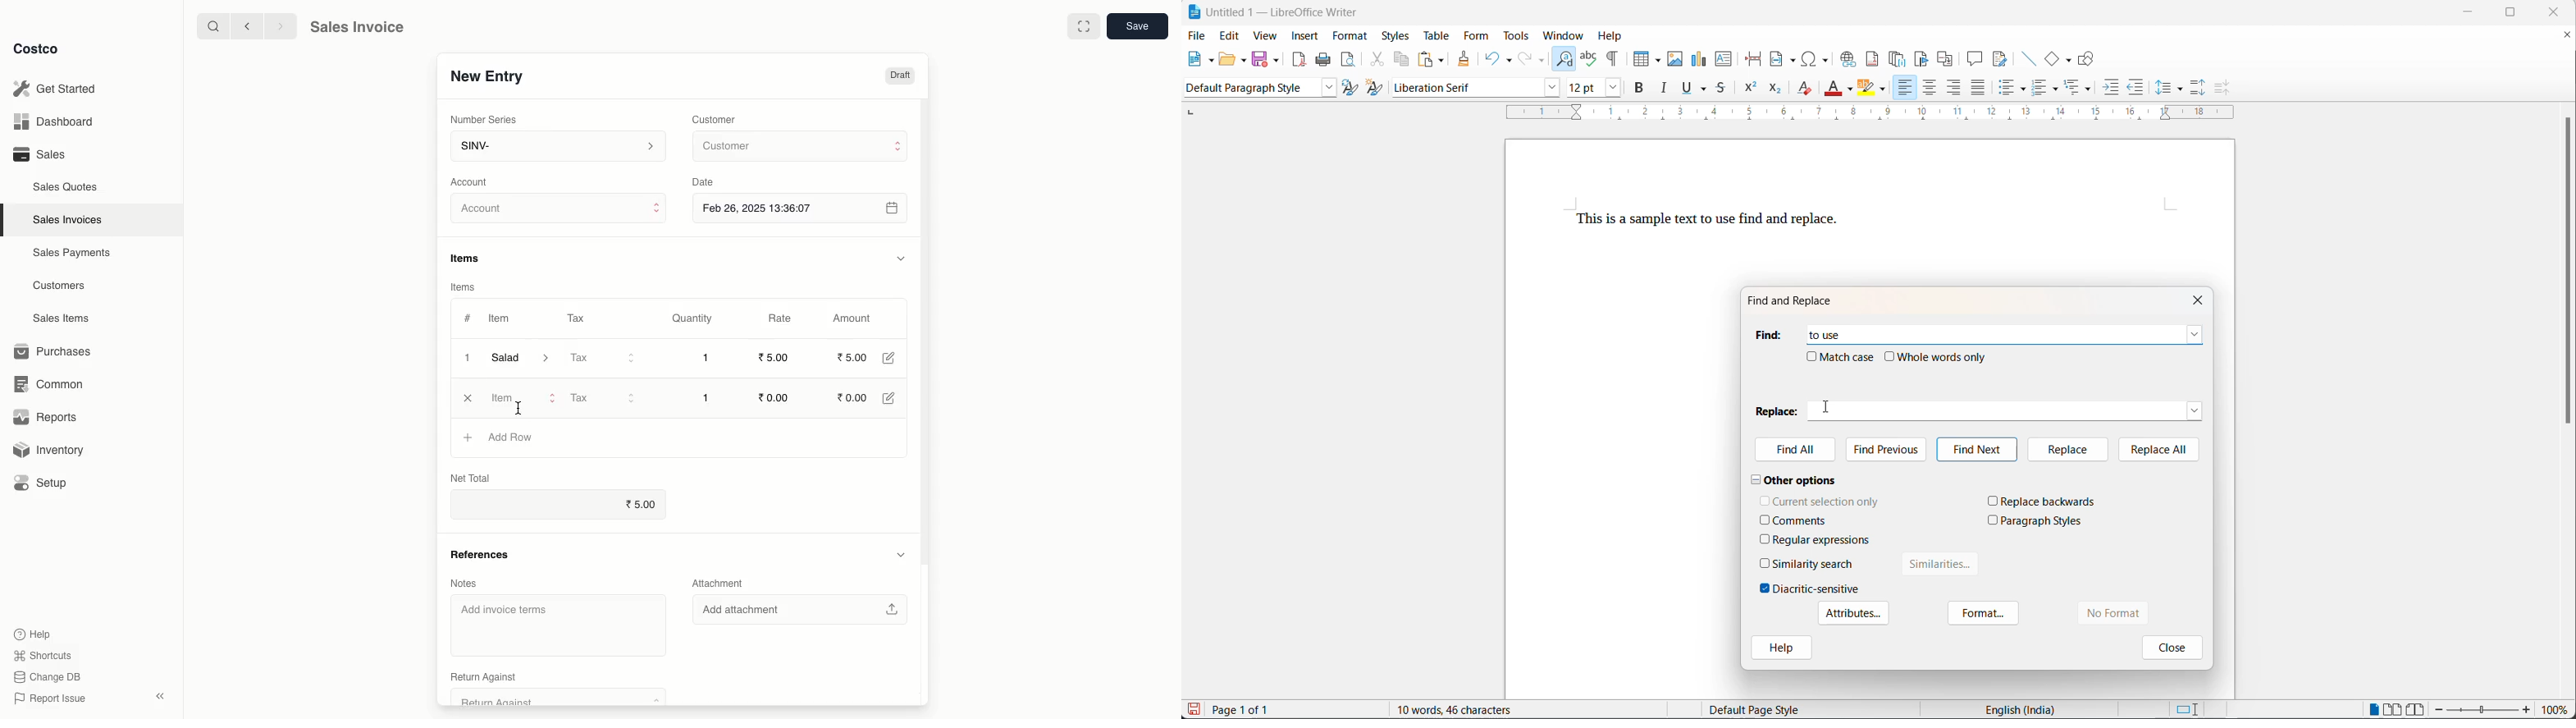 The image size is (2576, 728). What do you see at coordinates (518, 402) in the screenshot?
I see `cursor` at bounding box center [518, 402].